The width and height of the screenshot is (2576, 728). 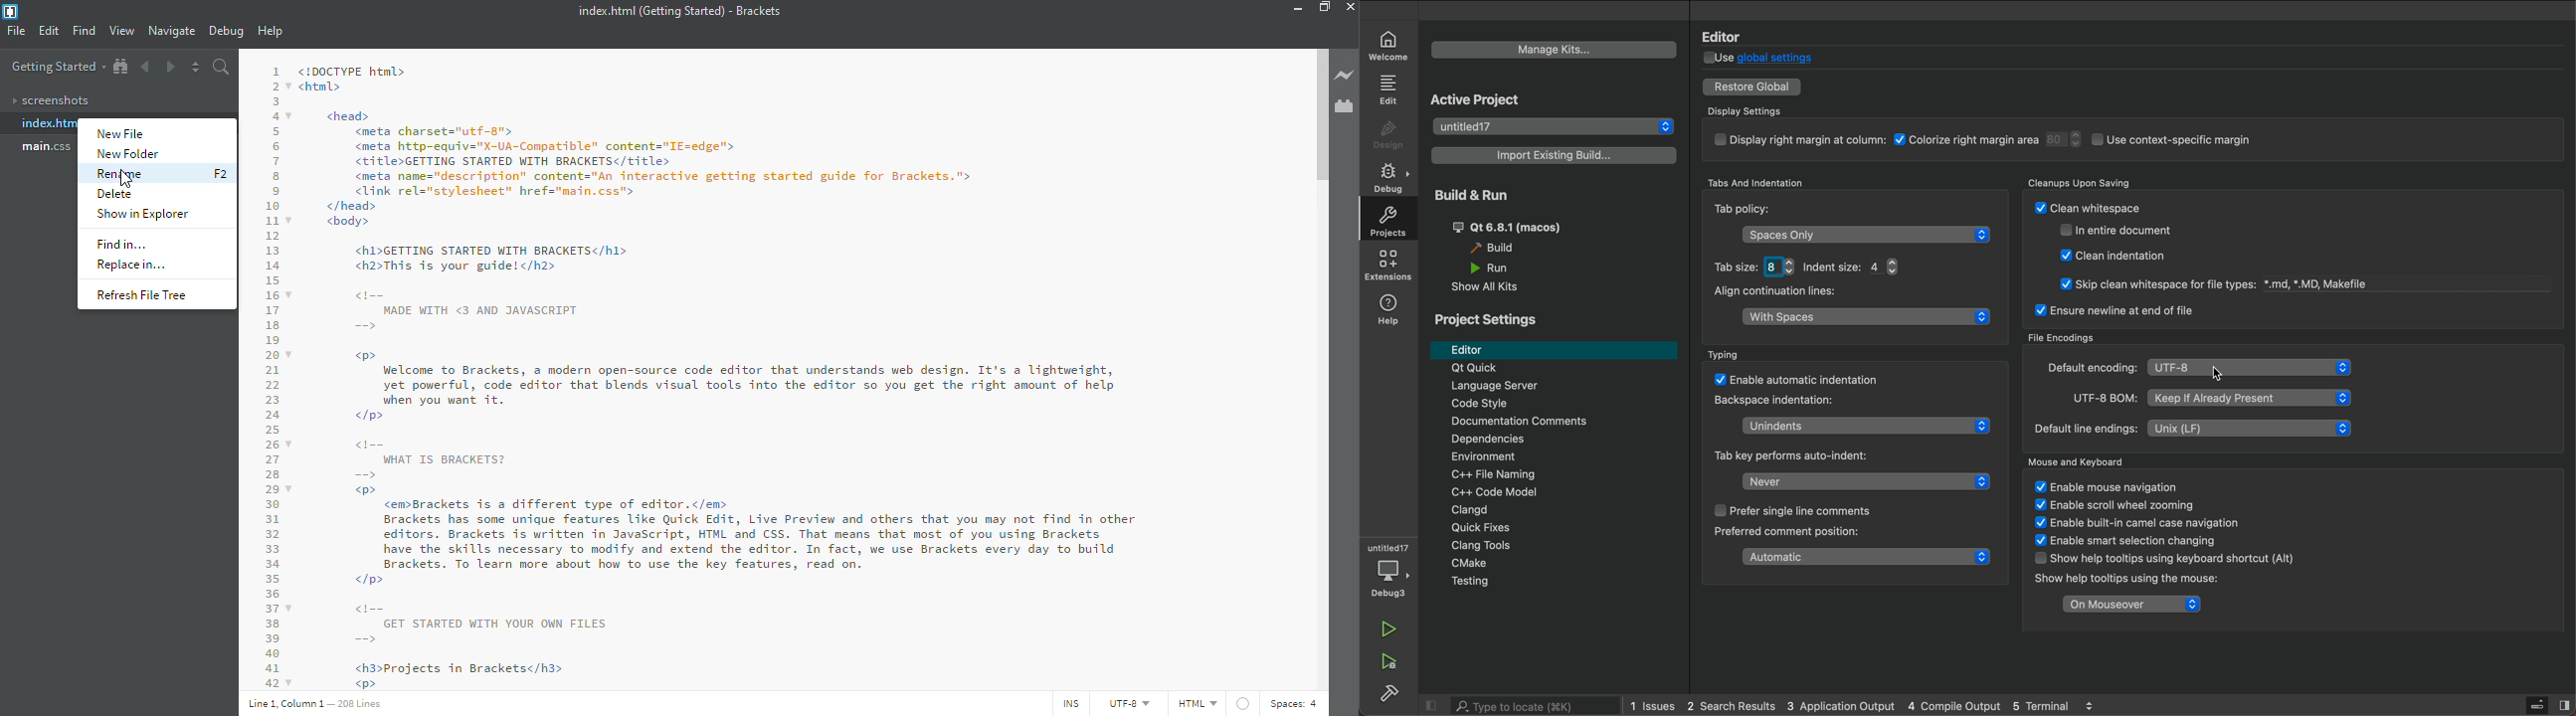 I want to click on line details, so click(x=317, y=703).